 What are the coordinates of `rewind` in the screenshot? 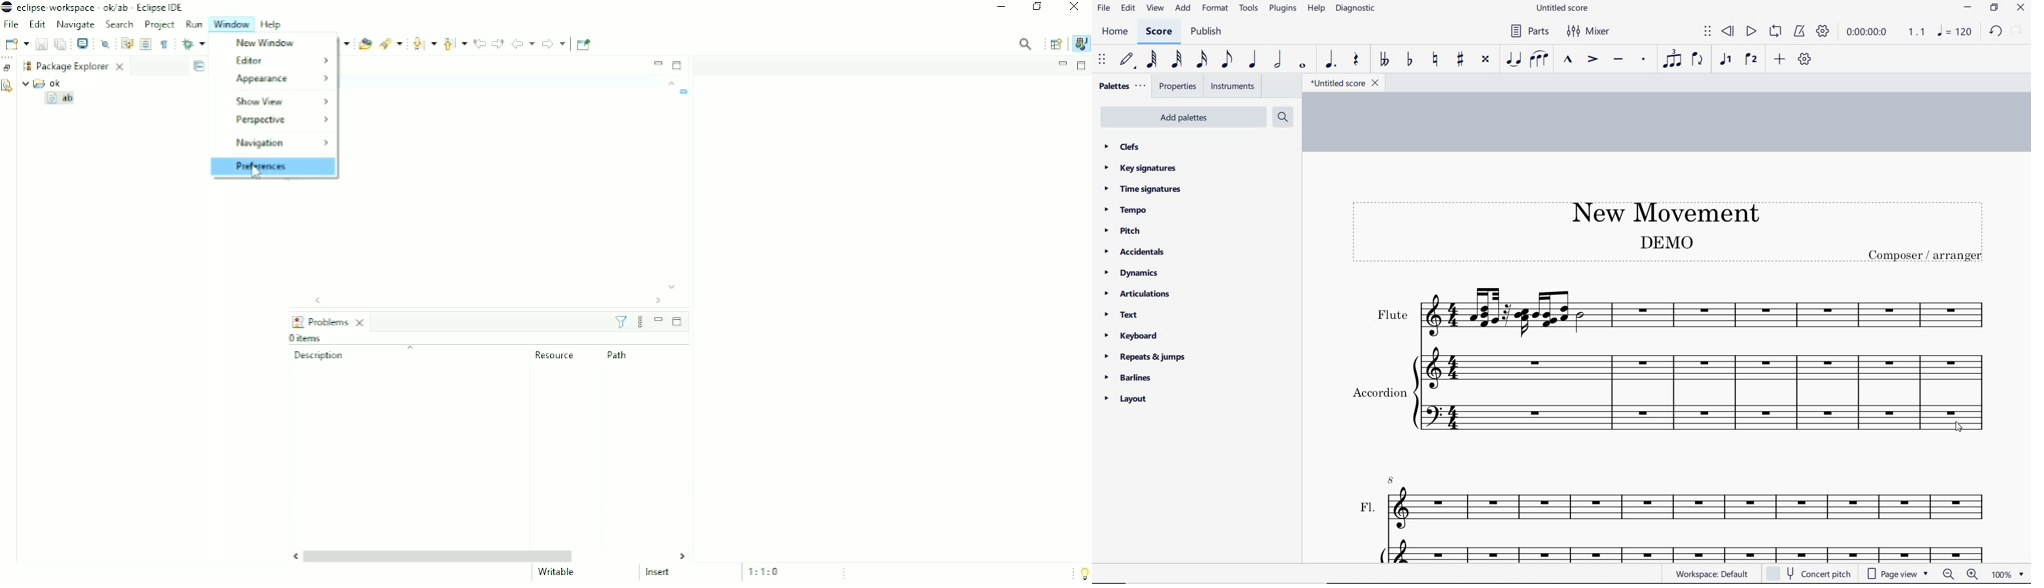 It's located at (1729, 32).